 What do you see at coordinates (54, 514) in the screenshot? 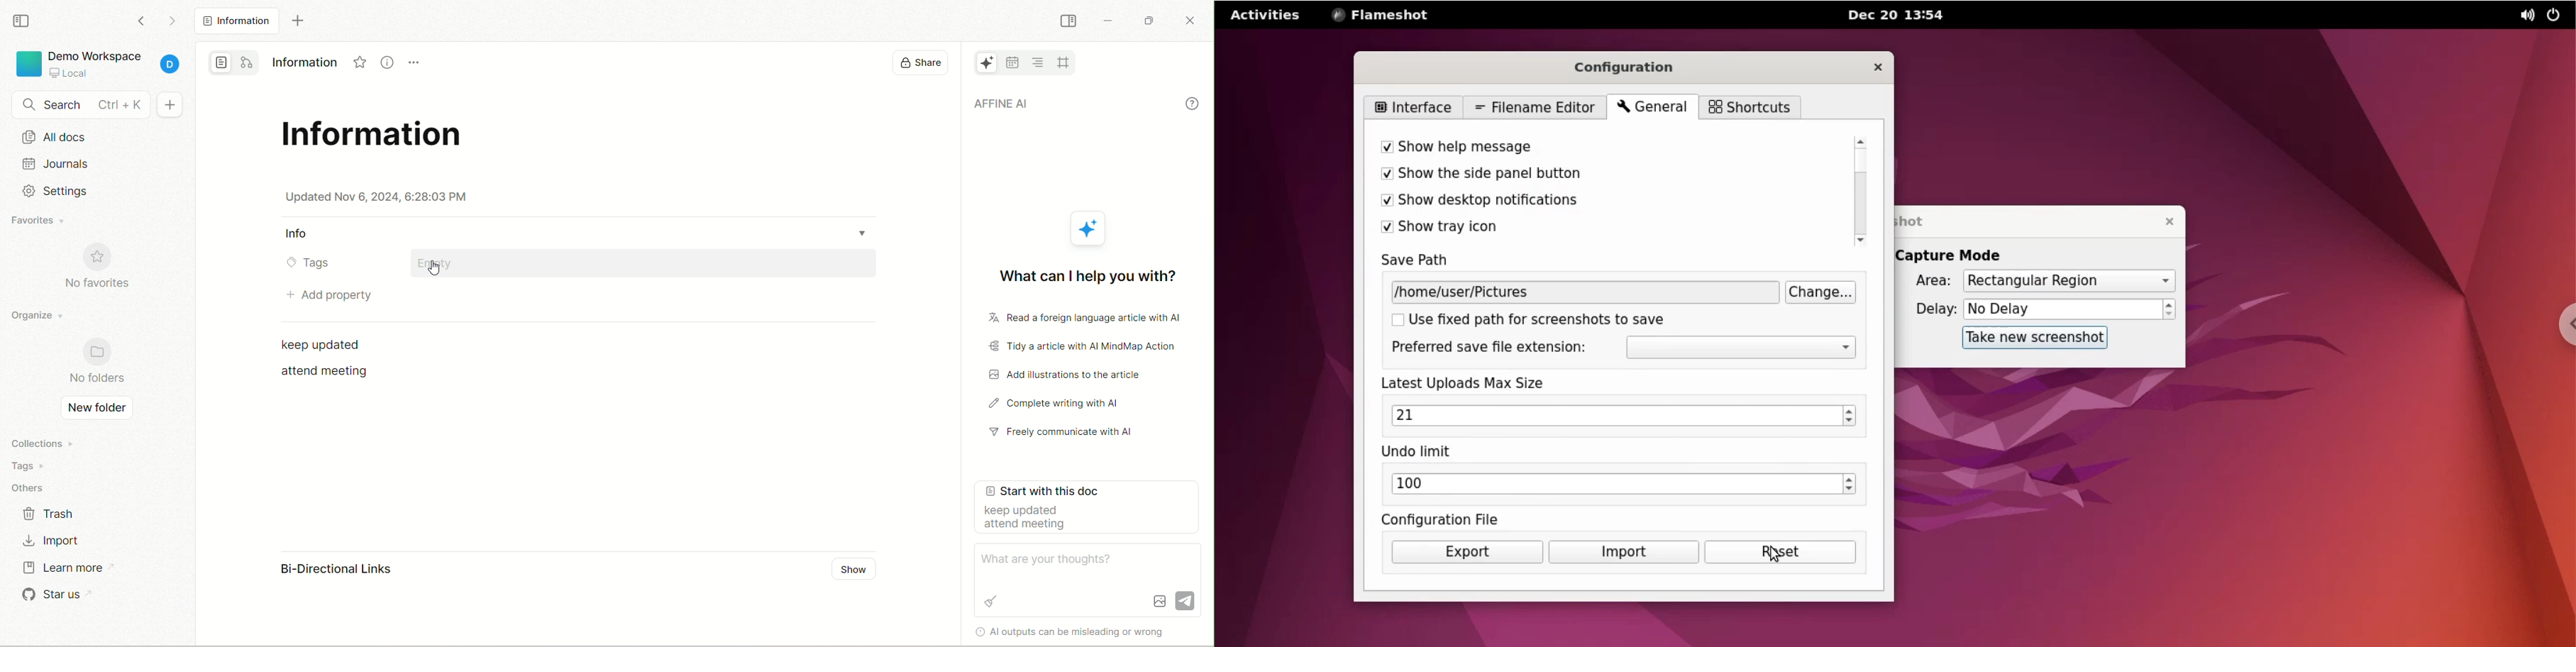
I see `trash` at bounding box center [54, 514].